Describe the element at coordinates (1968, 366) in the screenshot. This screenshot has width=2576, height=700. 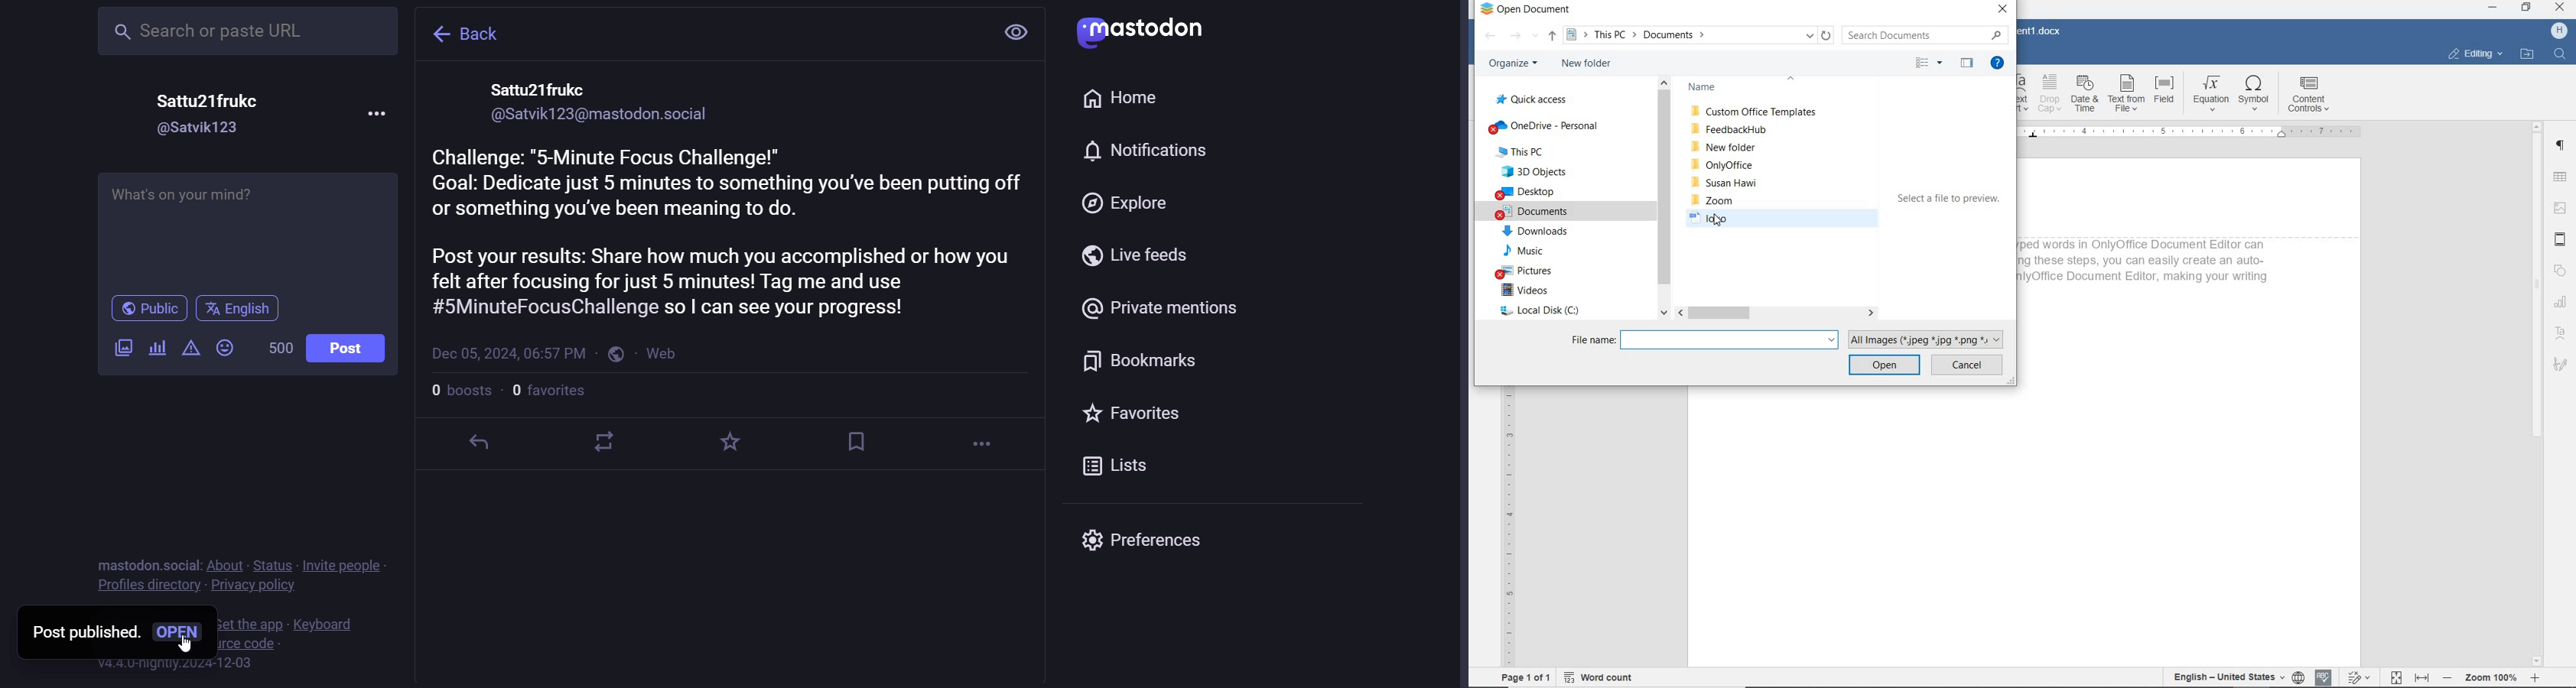
I see `CANCEL` at that location.